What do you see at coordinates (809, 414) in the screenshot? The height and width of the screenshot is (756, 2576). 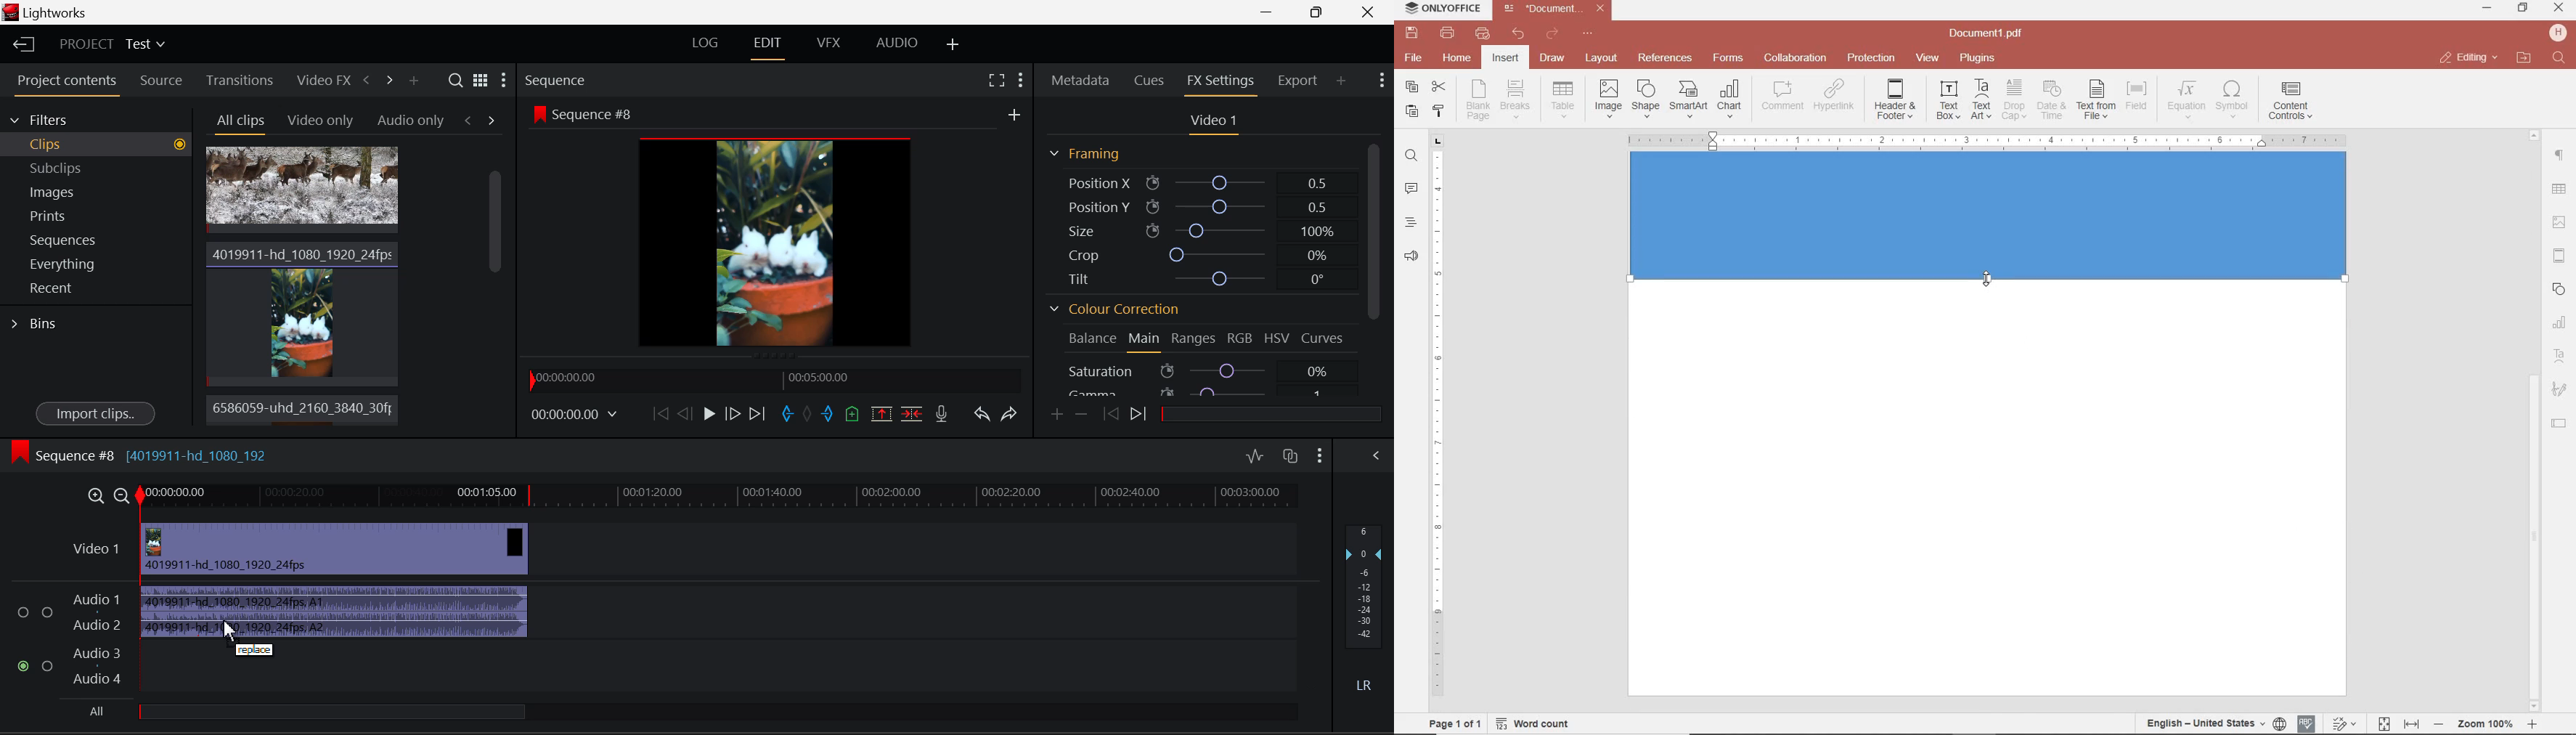 I see `Remove all marks` at bounding box center [809, 414].